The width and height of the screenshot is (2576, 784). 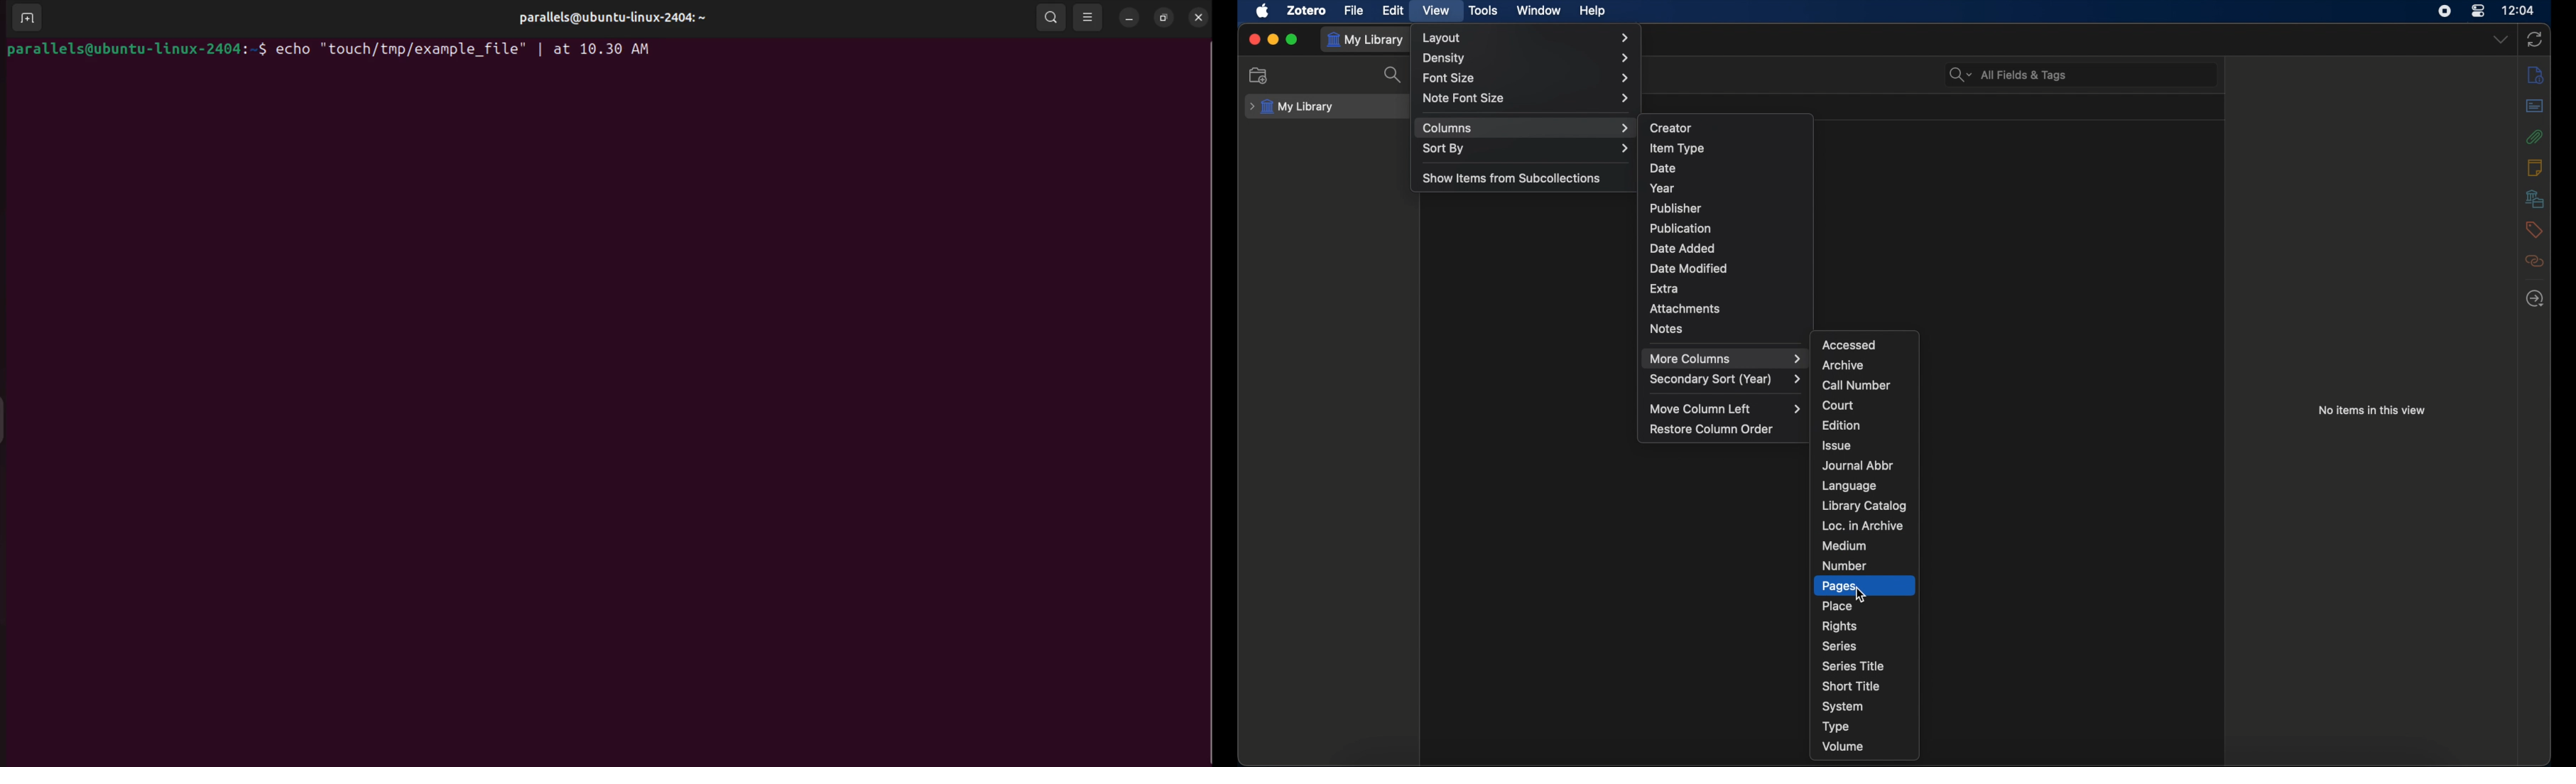 I want to click on rights, so click(x=1839, y=626).